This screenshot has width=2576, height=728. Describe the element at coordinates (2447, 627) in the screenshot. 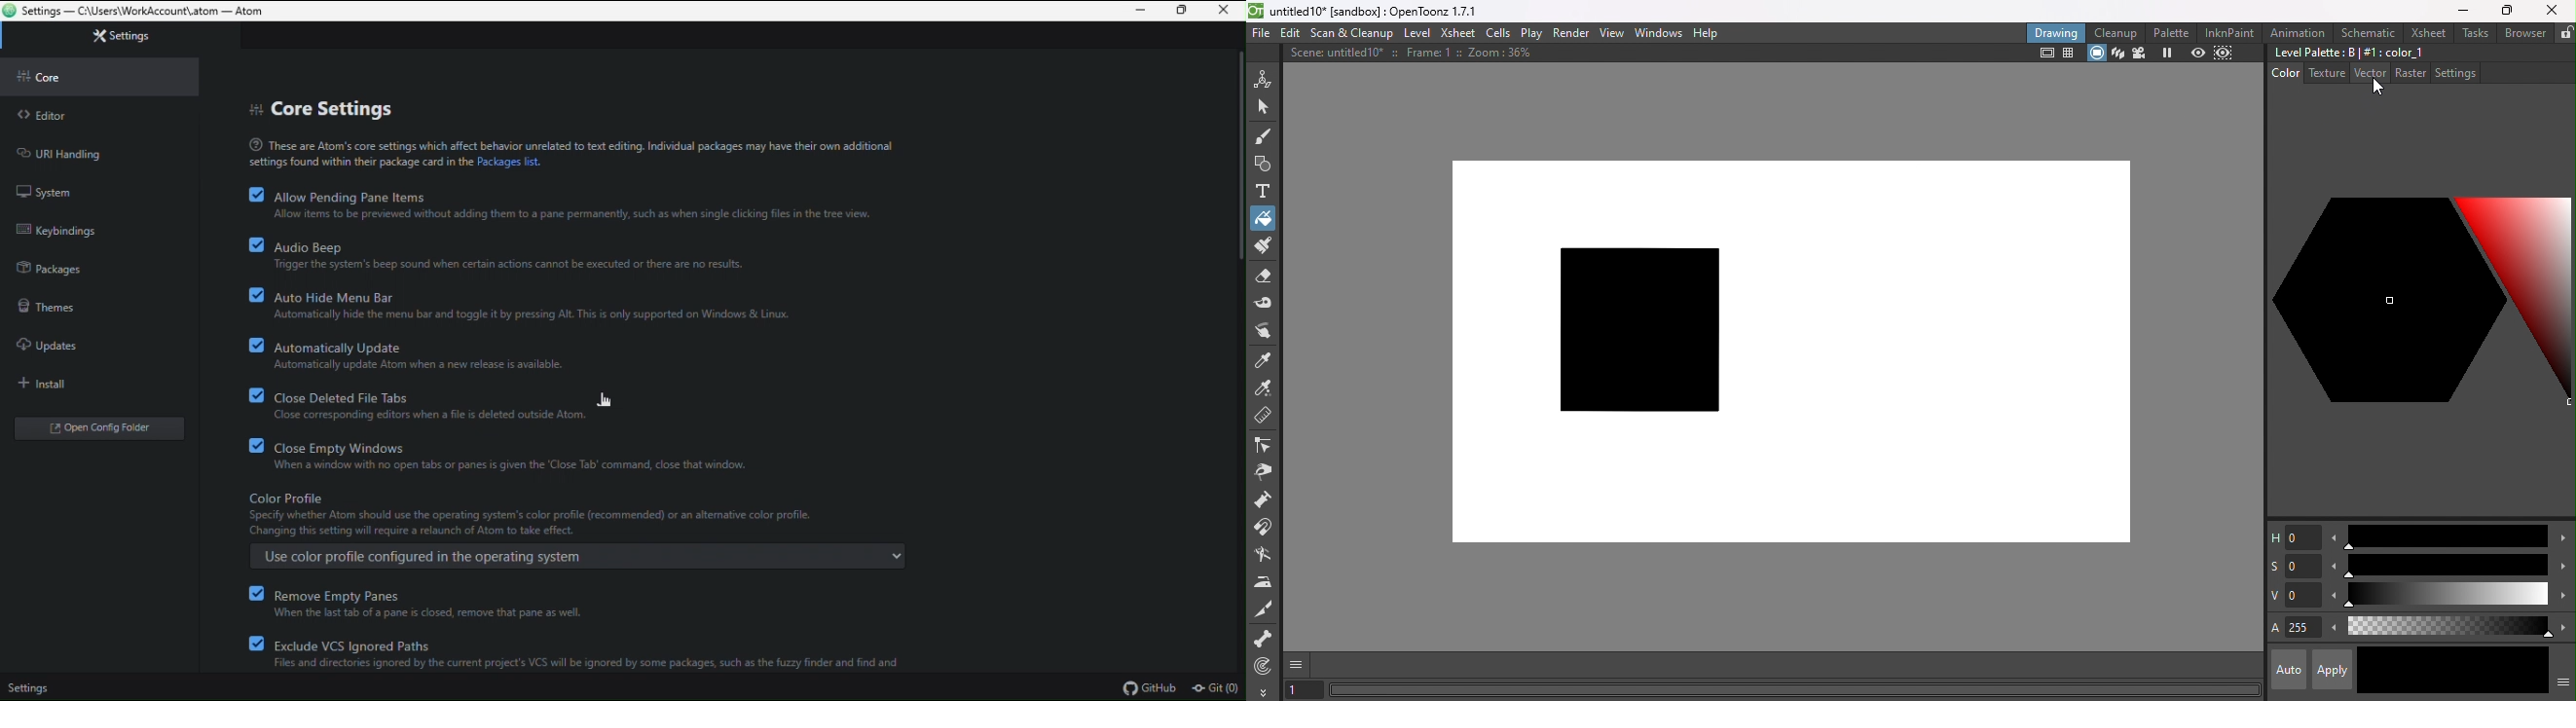

I see `Slide bar` at that location.